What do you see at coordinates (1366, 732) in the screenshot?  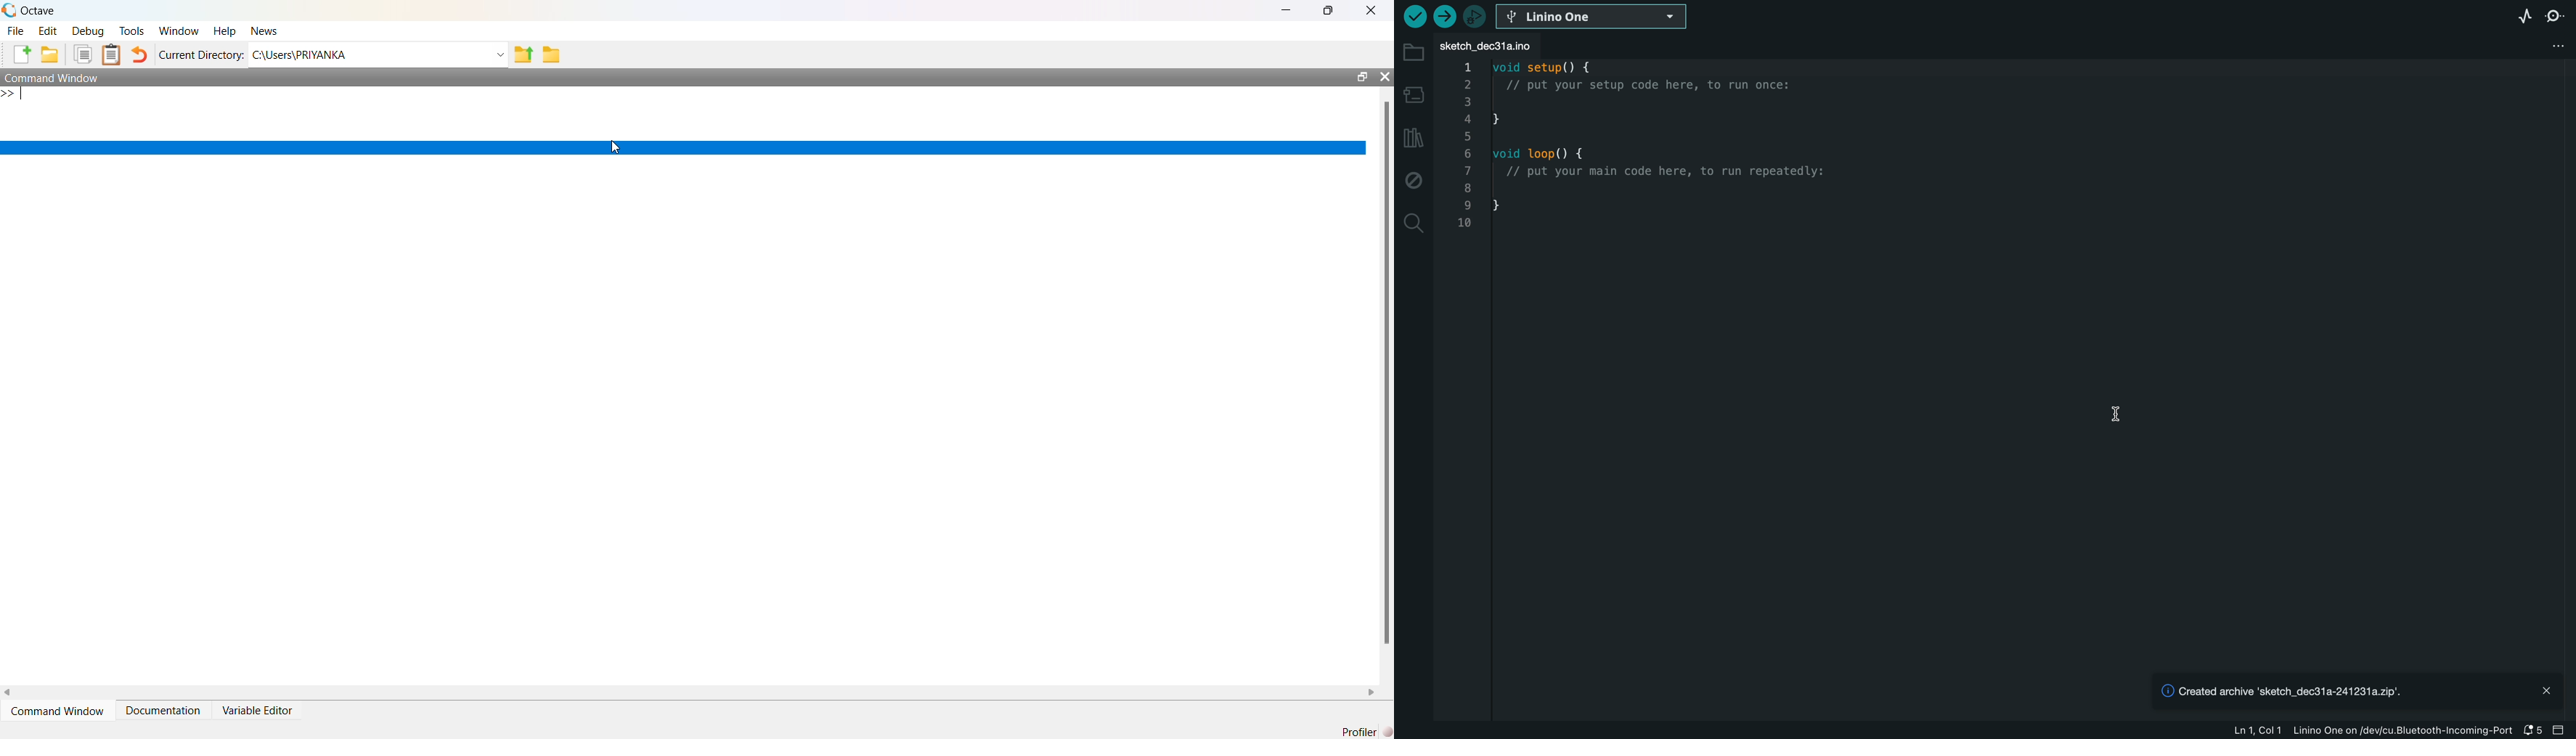 I see `Profiler` at bounding box center [1366, 732].